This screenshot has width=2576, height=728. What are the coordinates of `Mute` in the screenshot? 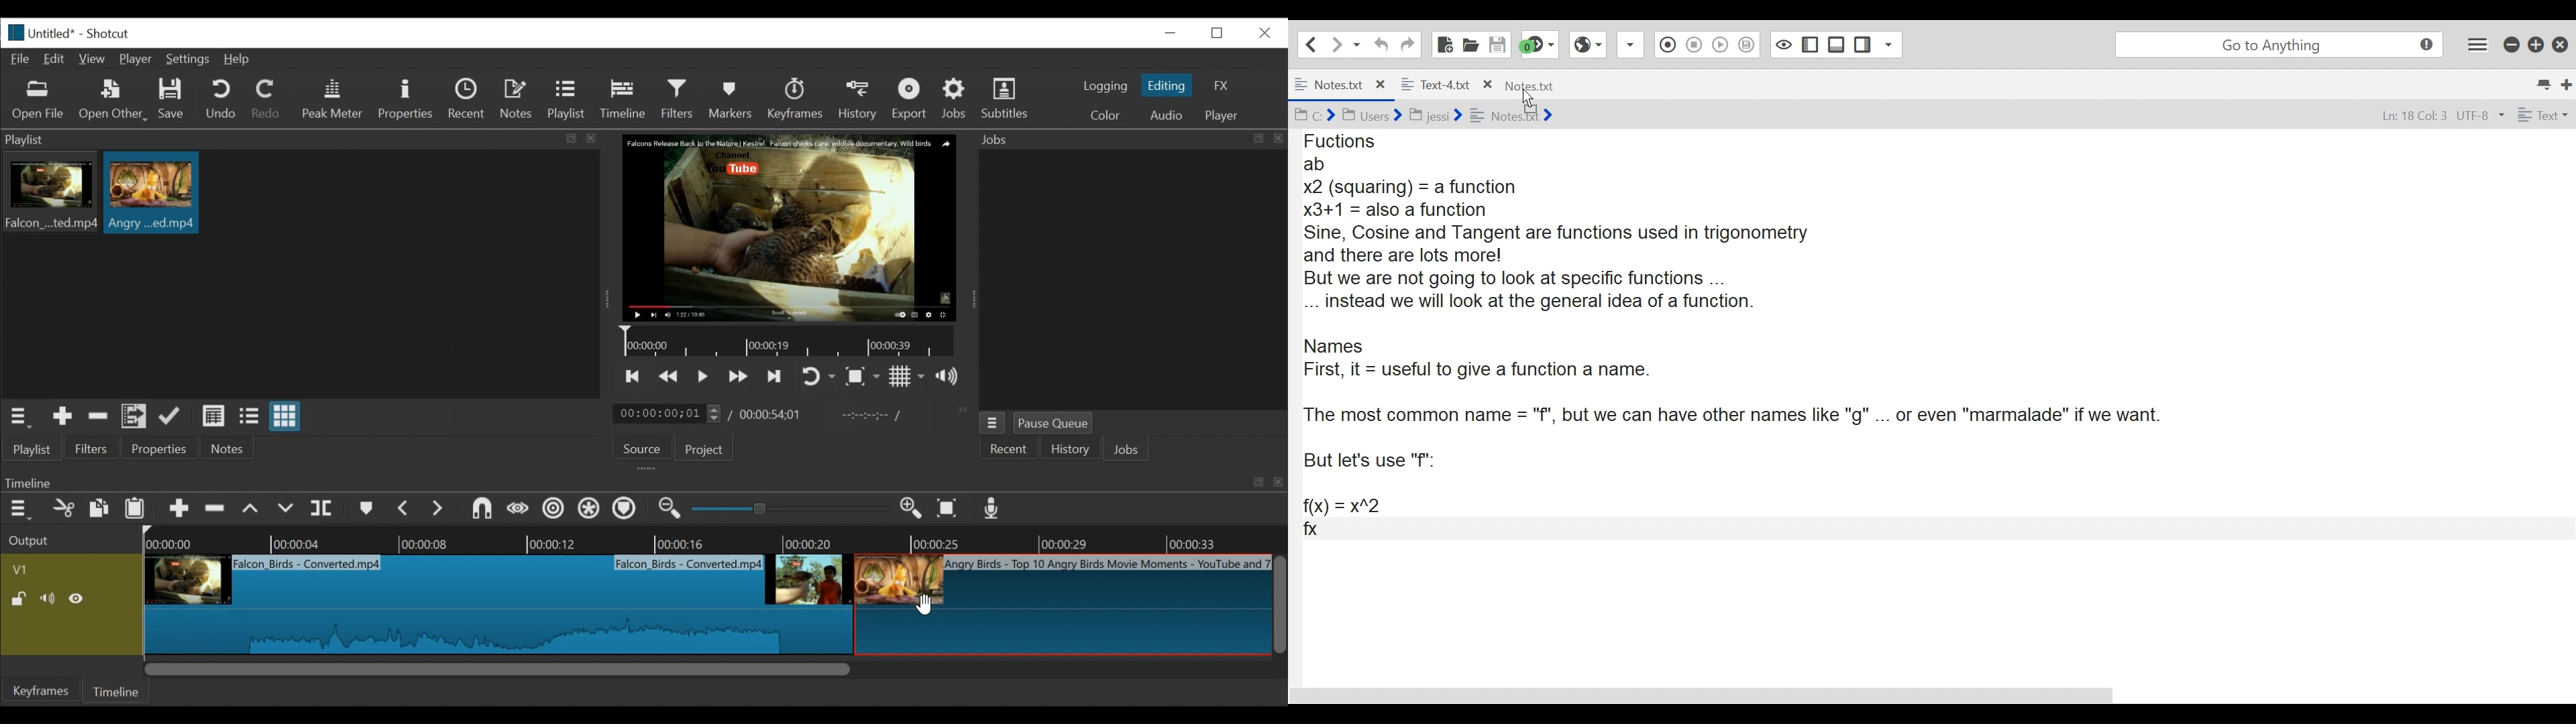 It's located at (50, 599).